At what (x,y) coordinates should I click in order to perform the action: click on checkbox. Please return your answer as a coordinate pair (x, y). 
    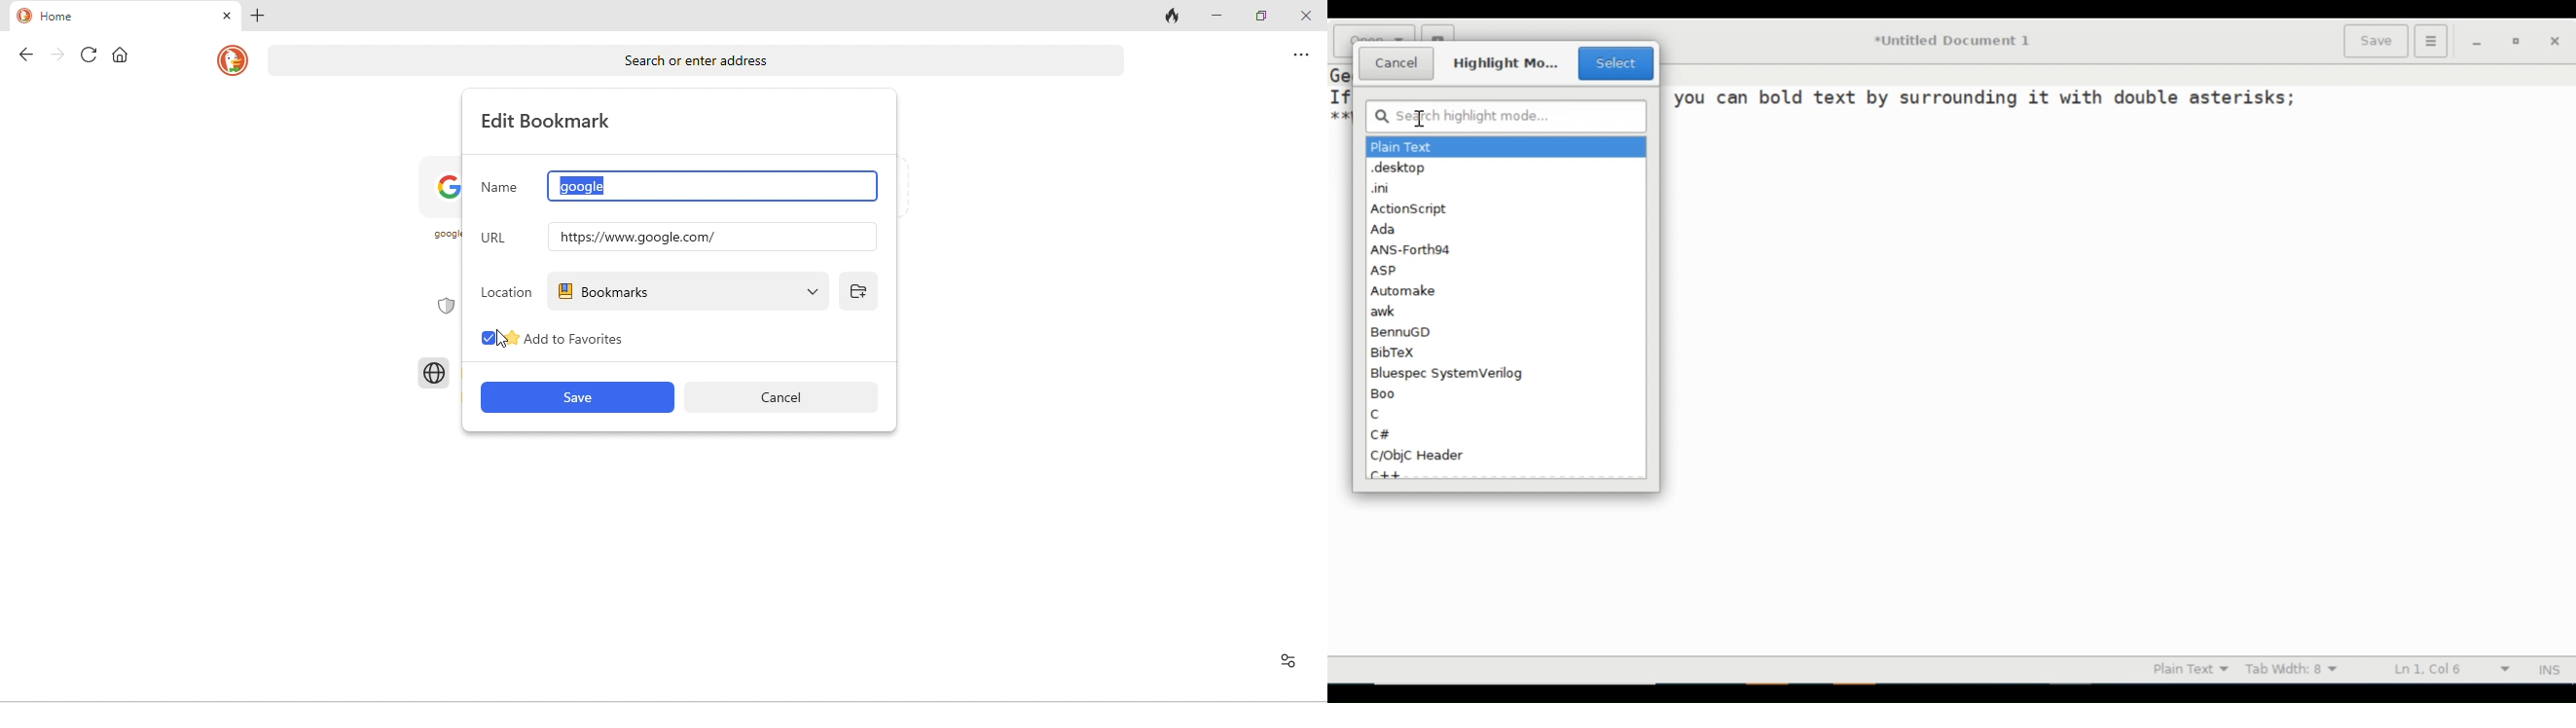
    Looking at the image, I should click on (485, 338).